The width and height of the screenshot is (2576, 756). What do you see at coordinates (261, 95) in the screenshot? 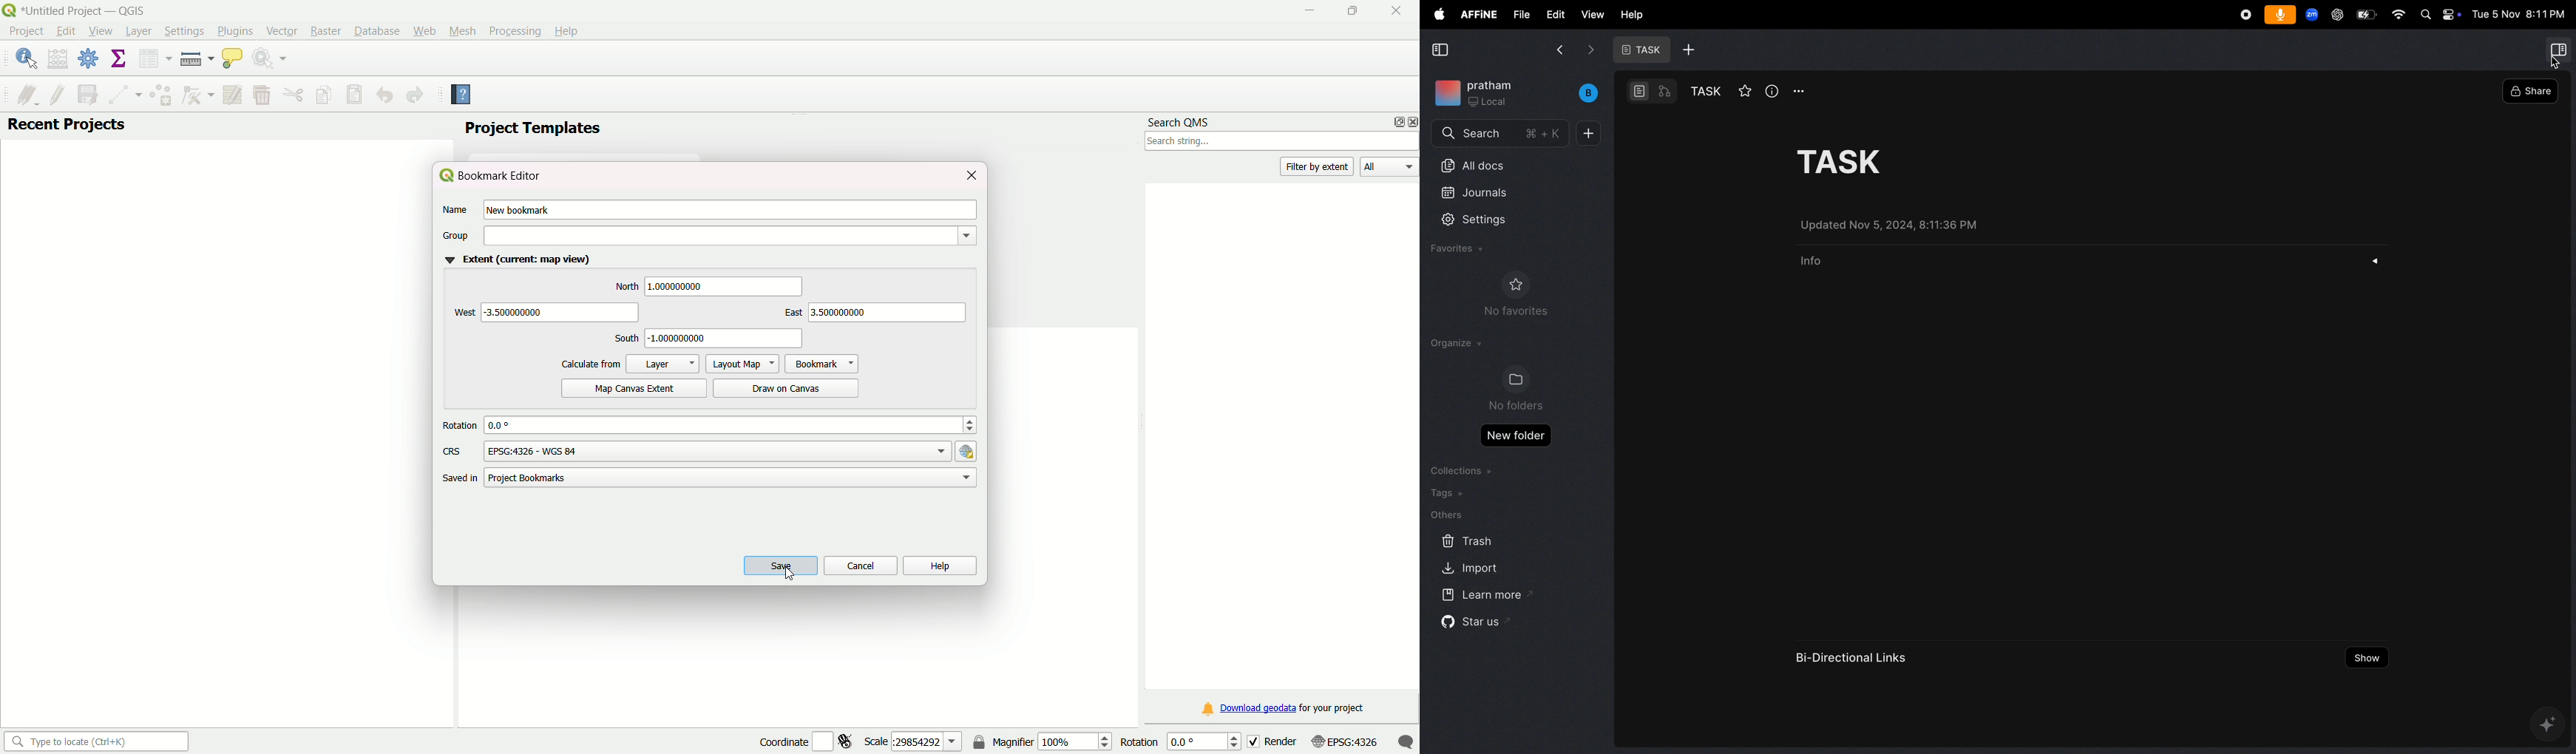
I see `delete selected` at bounding box center [261, 95].